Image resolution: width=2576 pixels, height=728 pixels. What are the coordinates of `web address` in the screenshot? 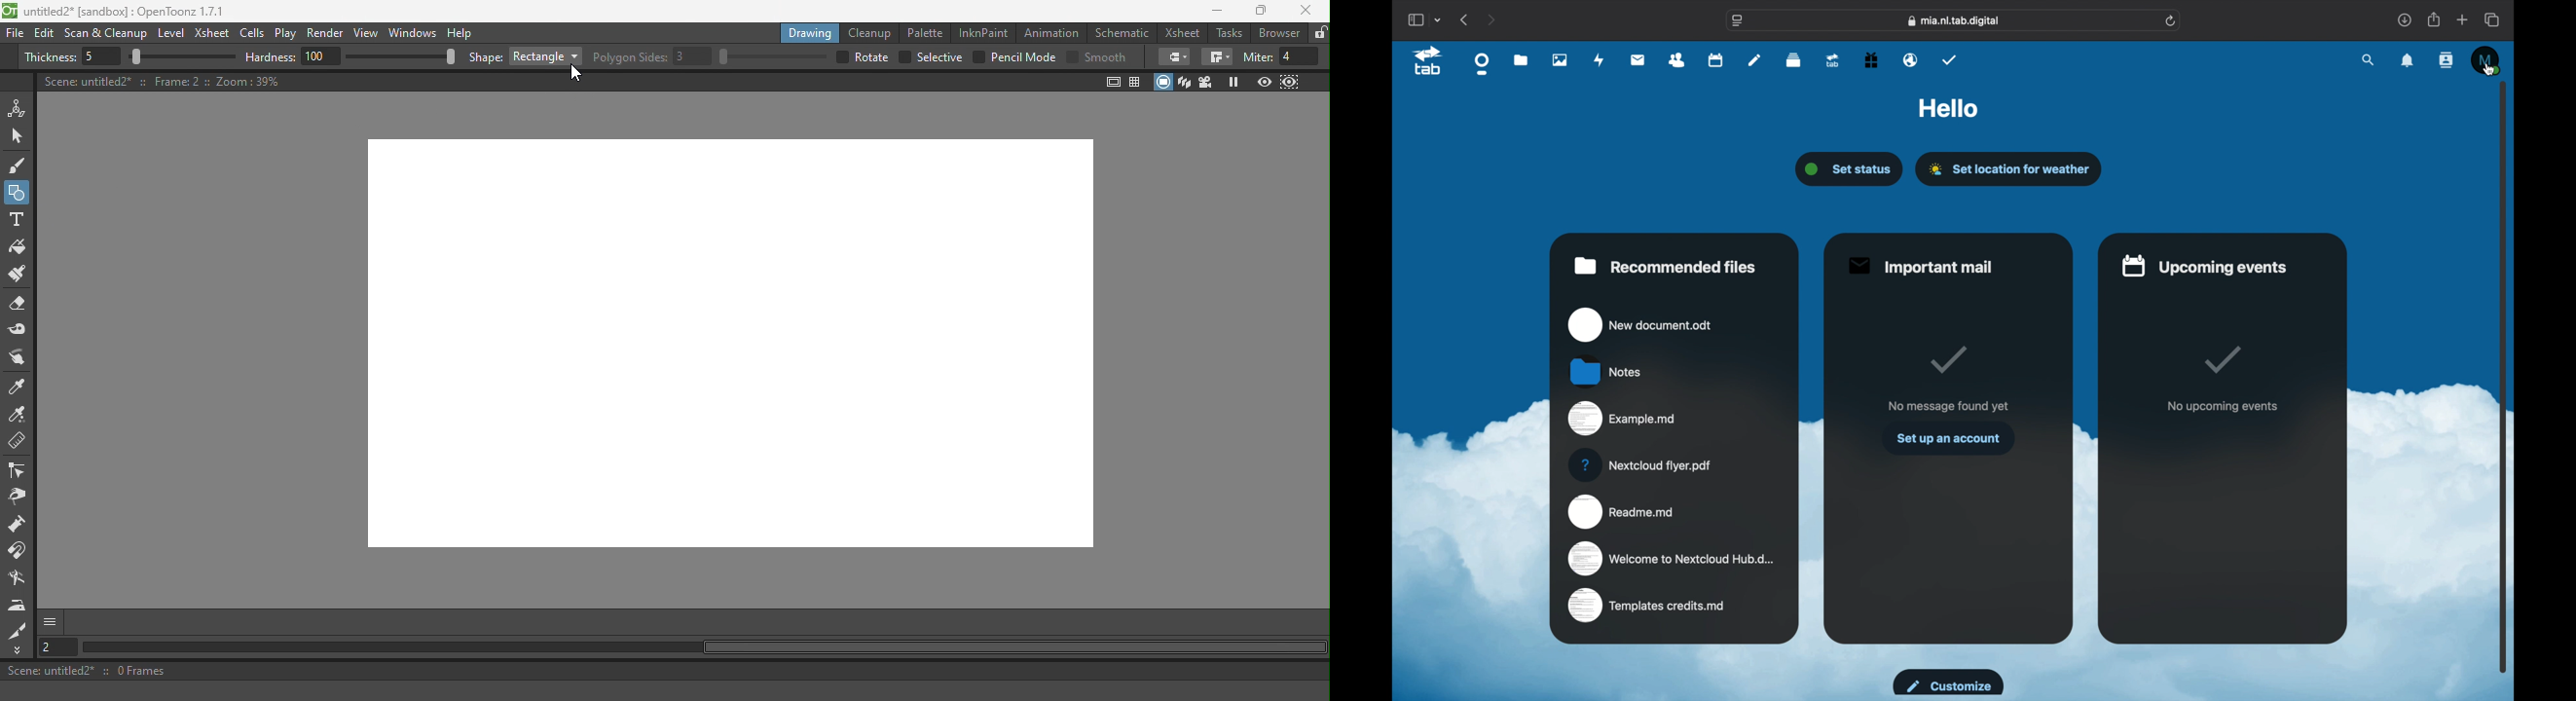 It's located at (1956, 21).